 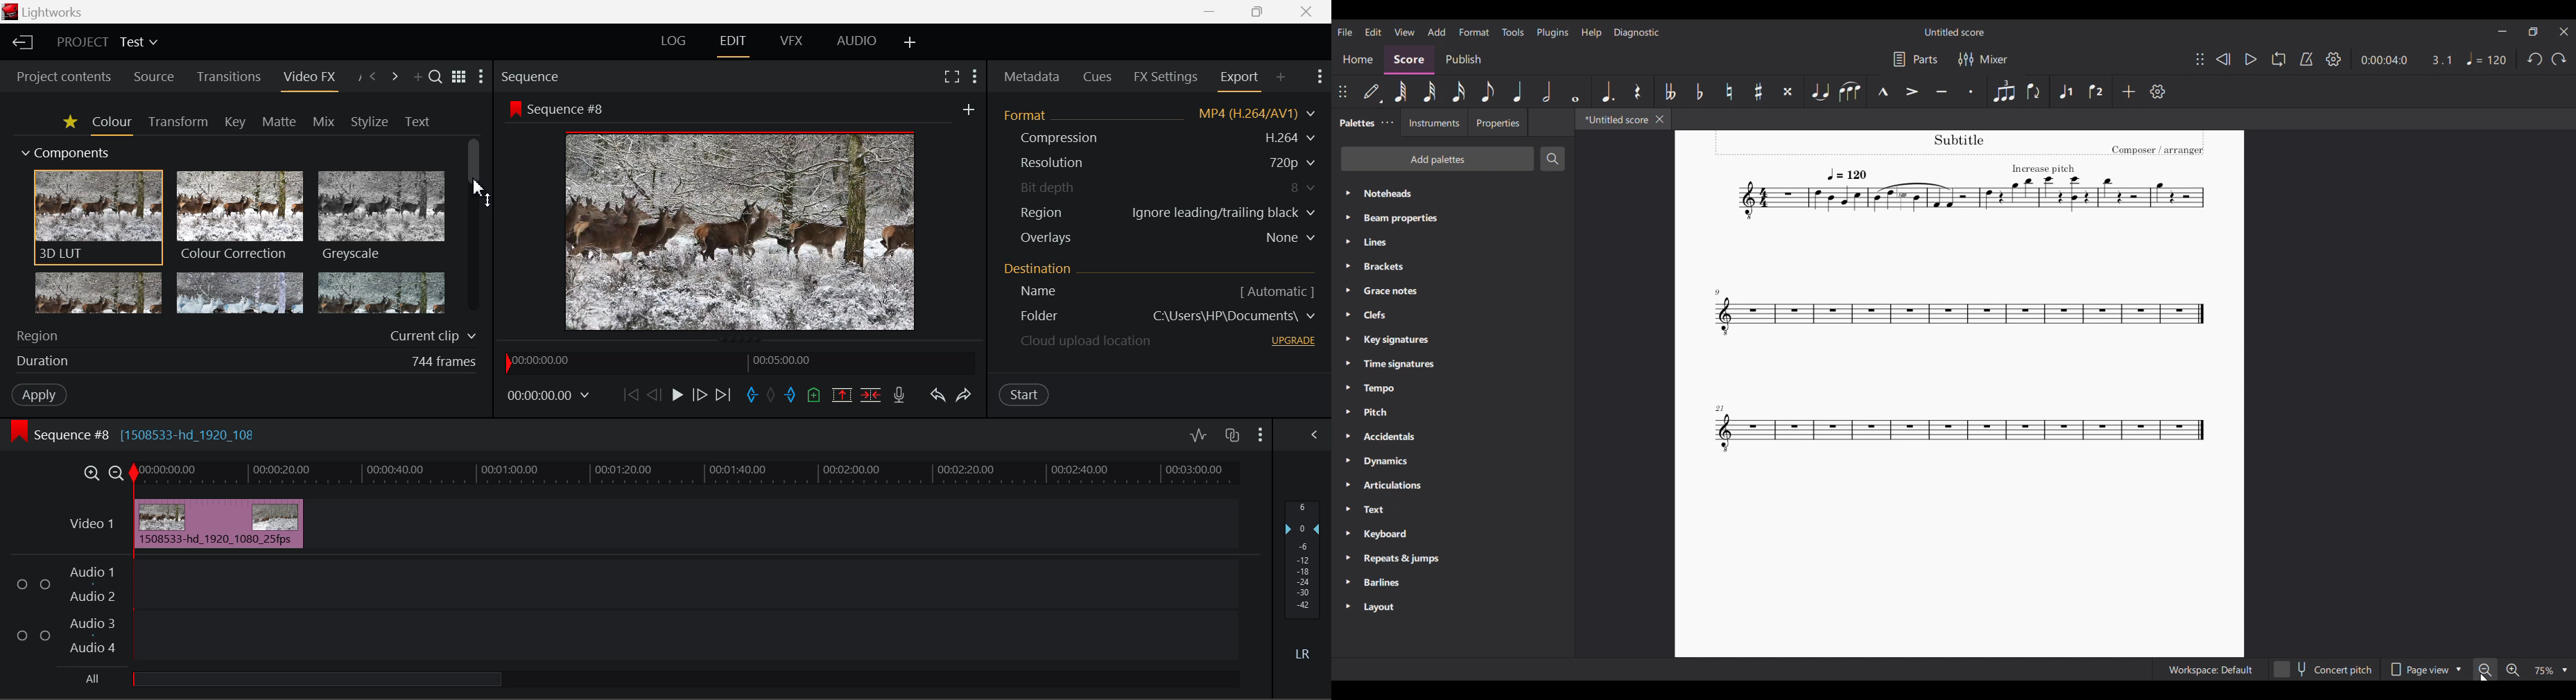 I want to click on Palettes, so click(x=1355, y=124).